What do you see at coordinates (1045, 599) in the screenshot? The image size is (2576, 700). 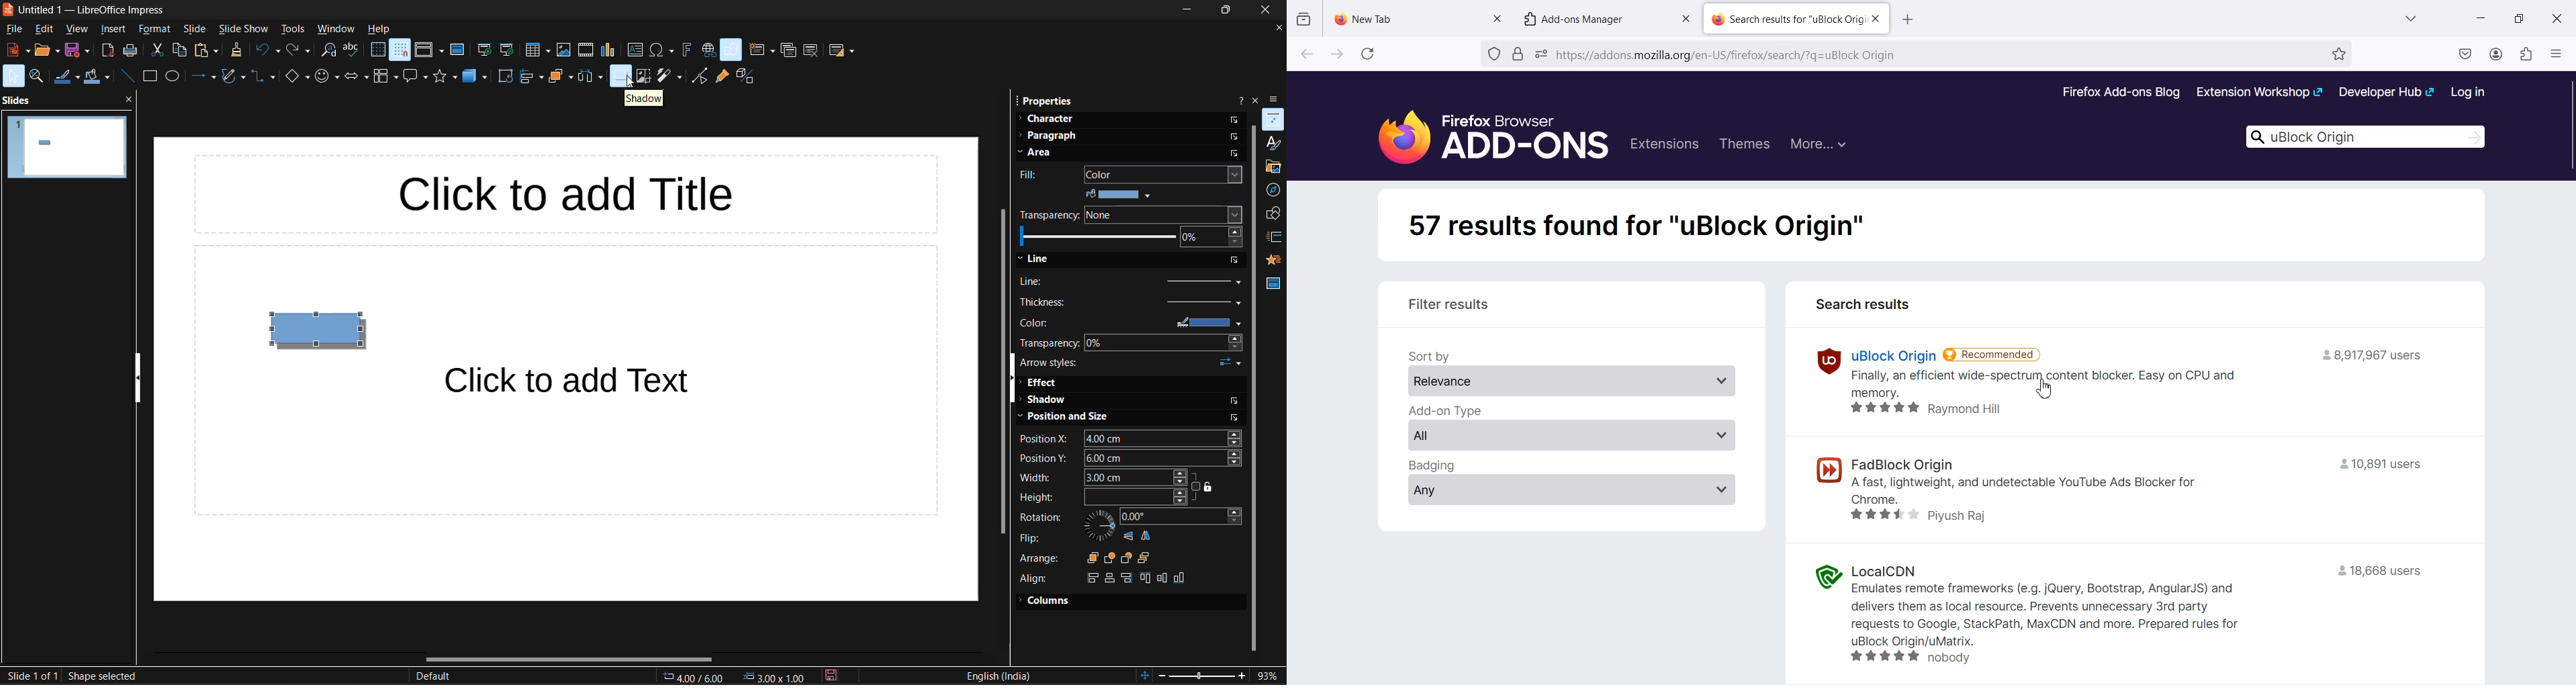 I see `columns` at bounding box center [1045, 599].